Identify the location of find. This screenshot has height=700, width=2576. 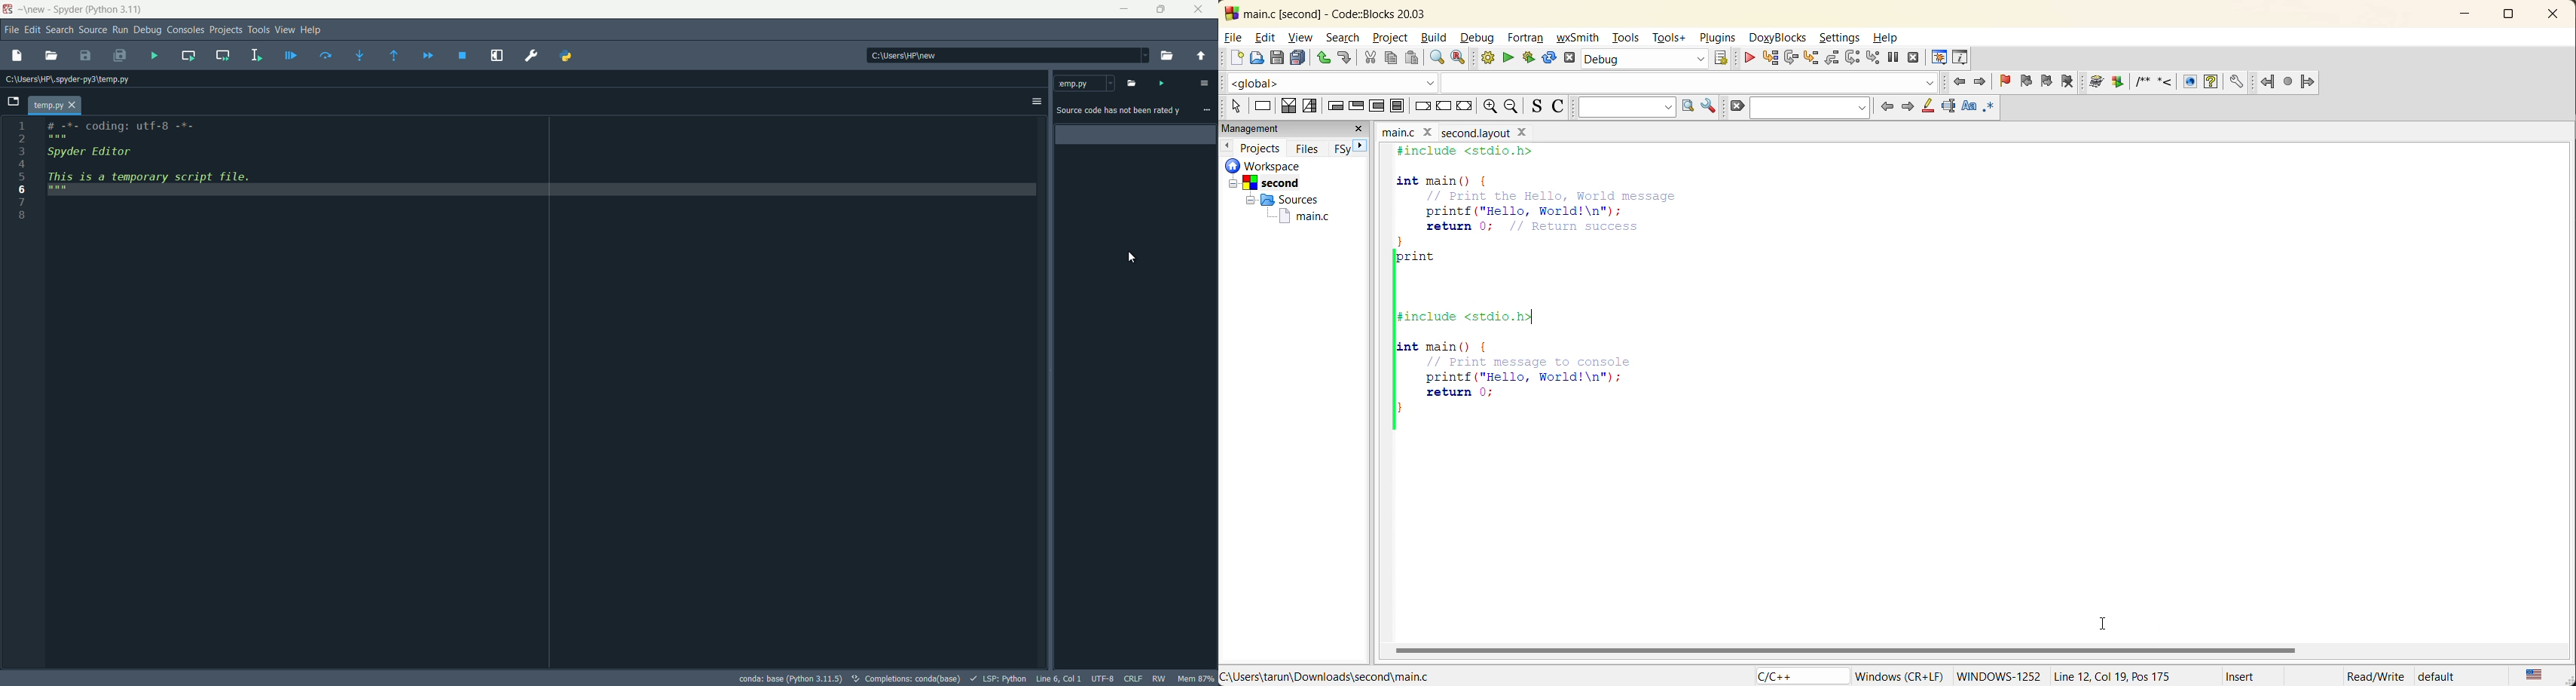
(1437, 57).